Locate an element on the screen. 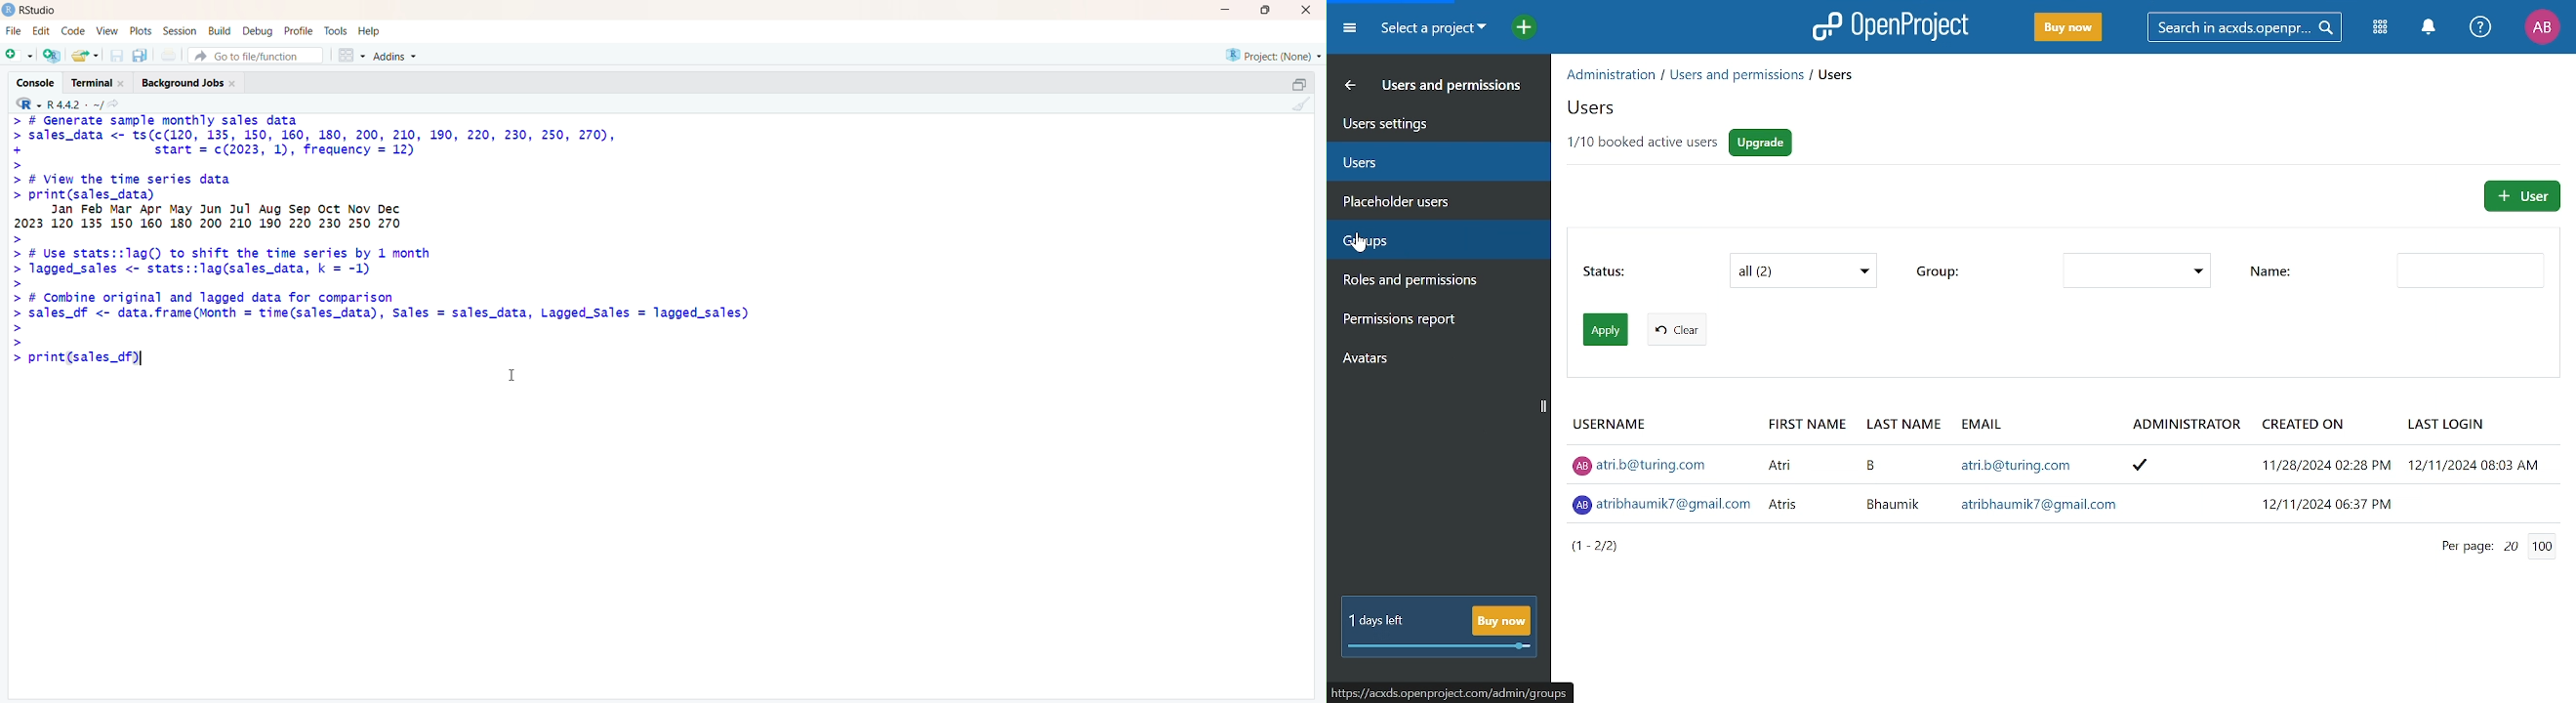 The height and width of the screenshot is (728, 2576). emails is located at coordinates (2038, 483).